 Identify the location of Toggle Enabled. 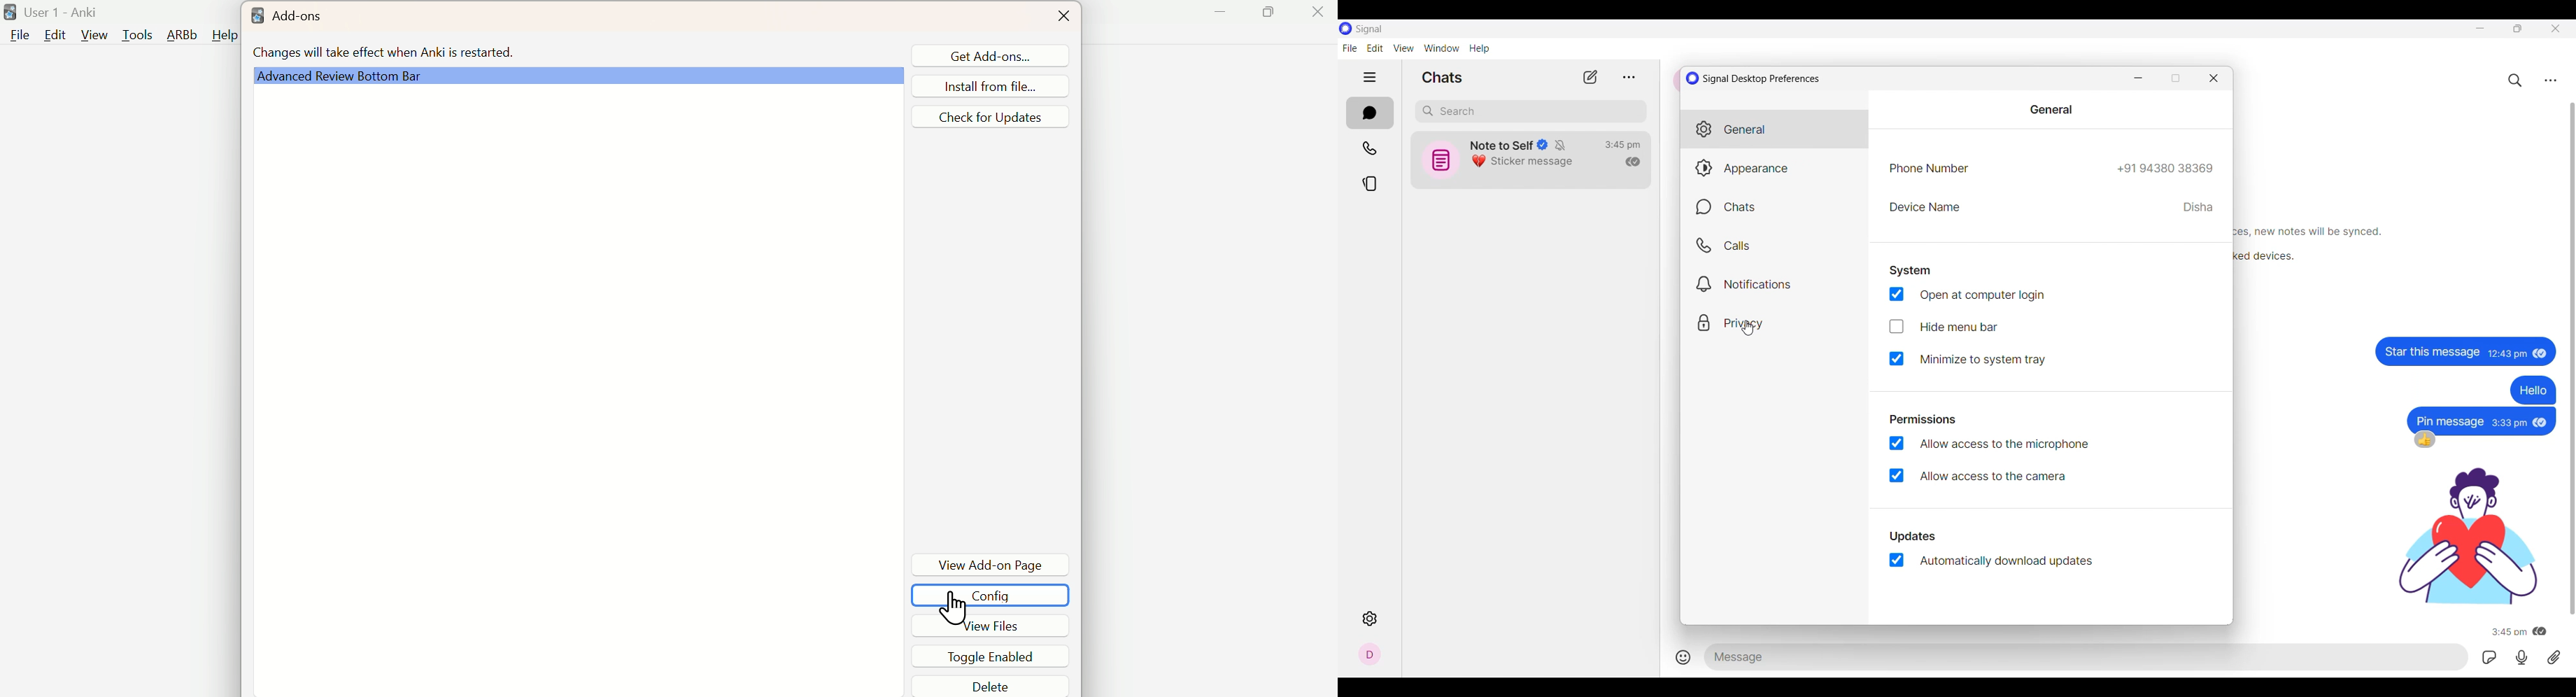
(991, 656).